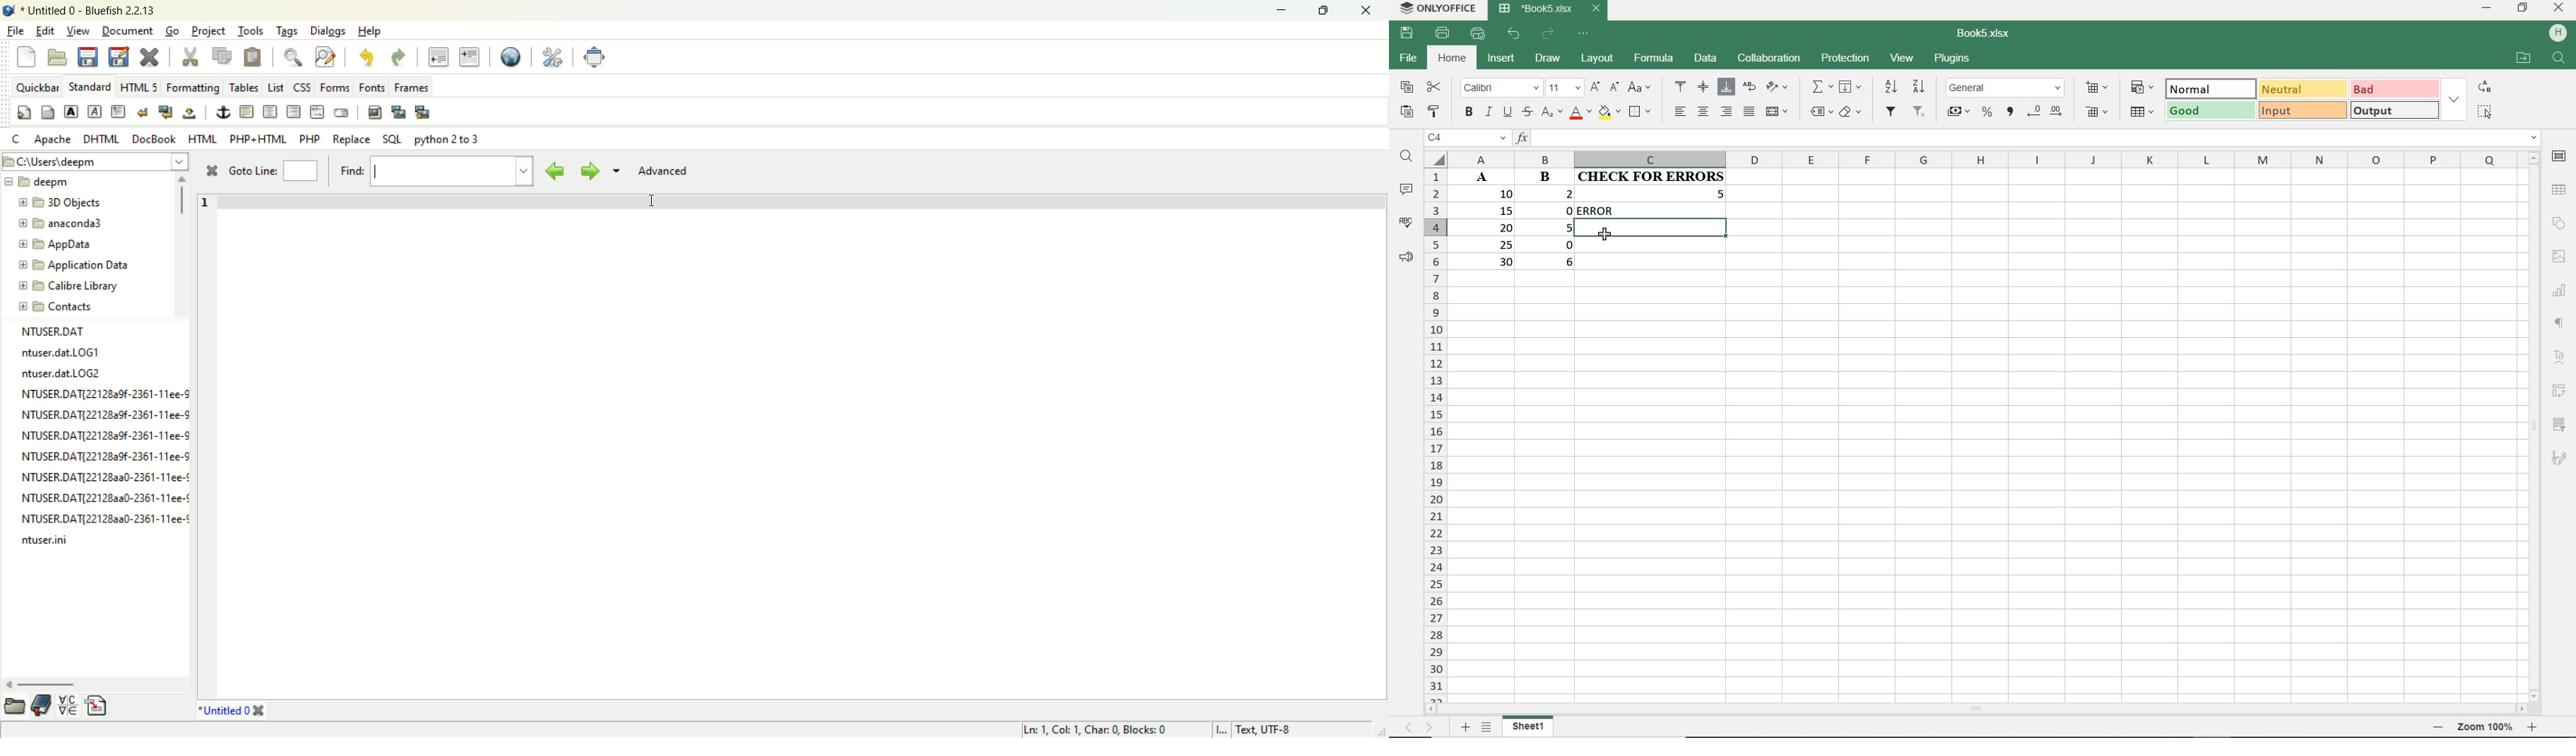 The height and width of the screenshot is (756, 2576). I want to click on MINIMIZE, so click(2487, 8).